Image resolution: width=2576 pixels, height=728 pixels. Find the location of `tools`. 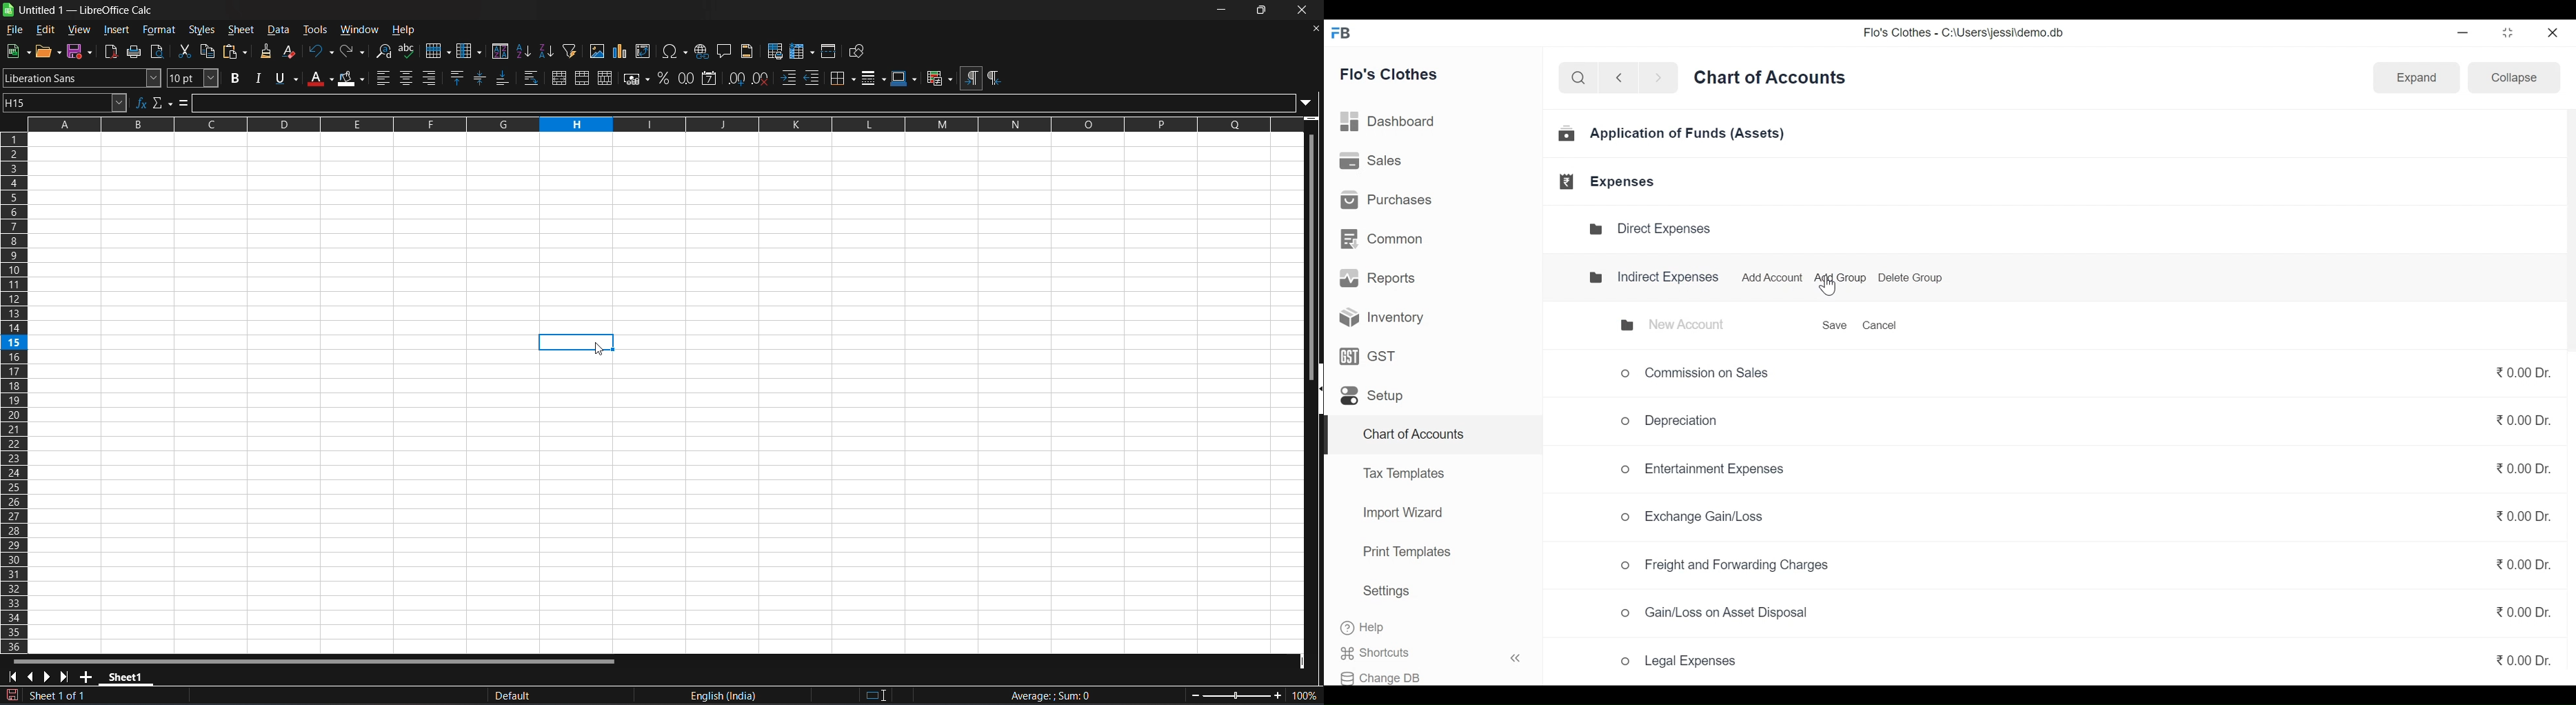

tools is located at coordinates (316, 30).